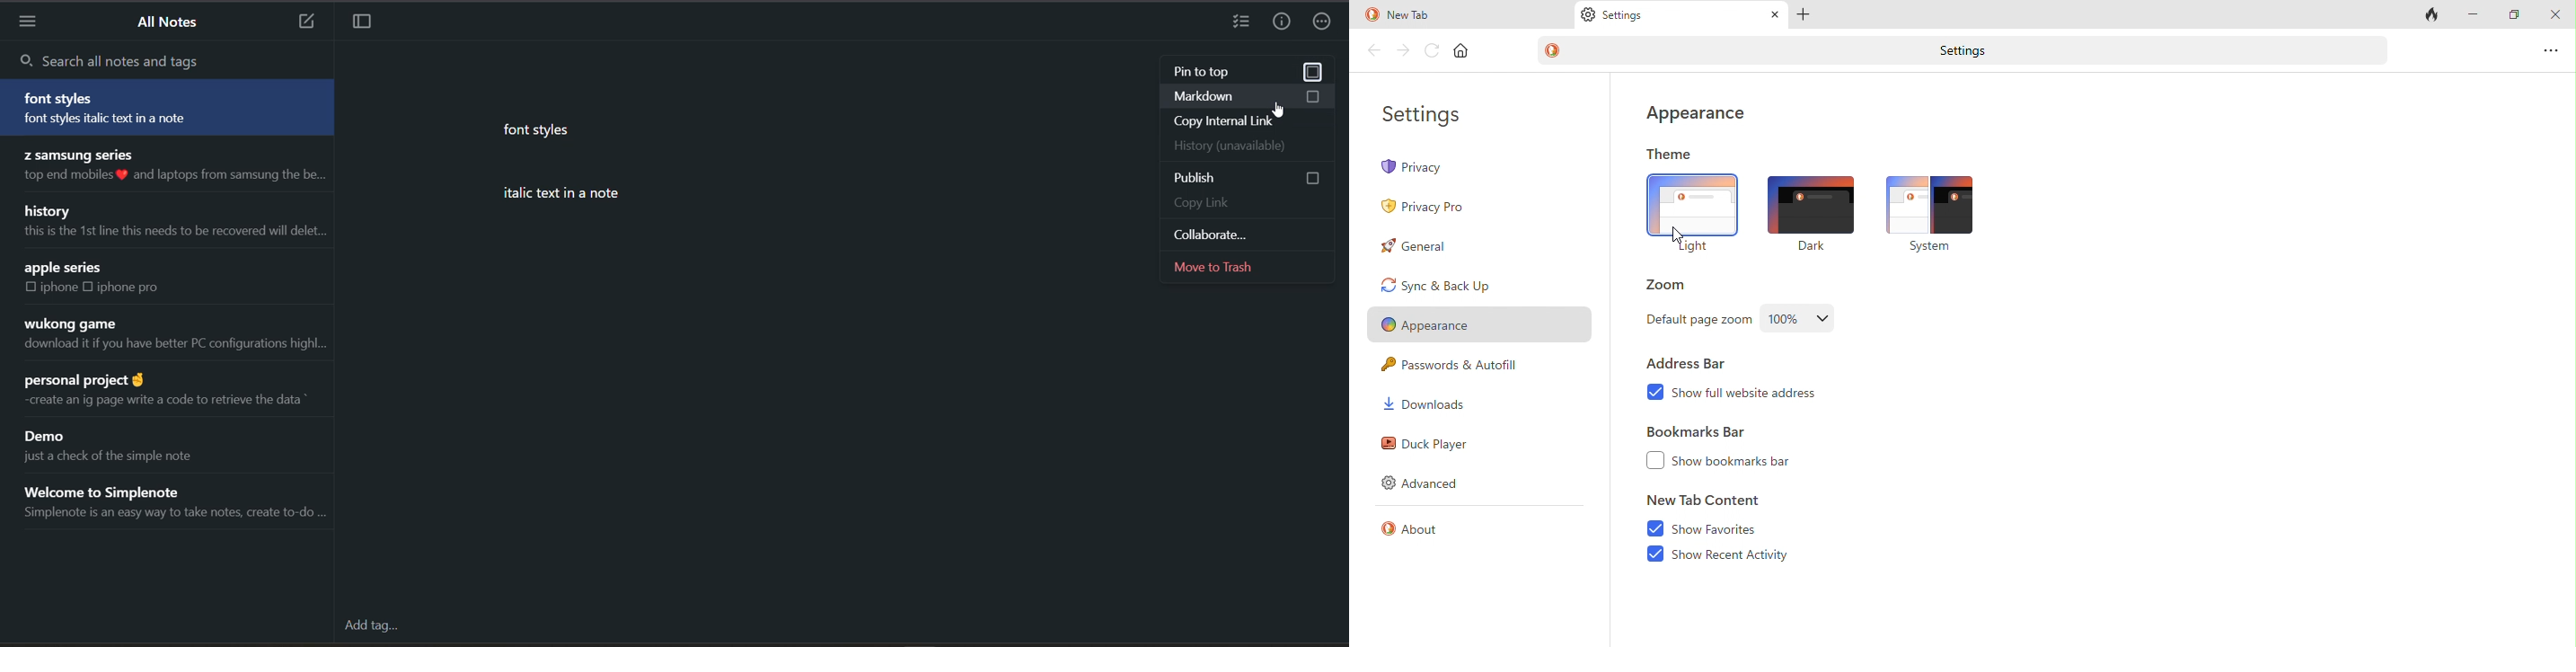  Describe the element at coordinates (1463, 50) in the screenshot. I see `home` at that location.